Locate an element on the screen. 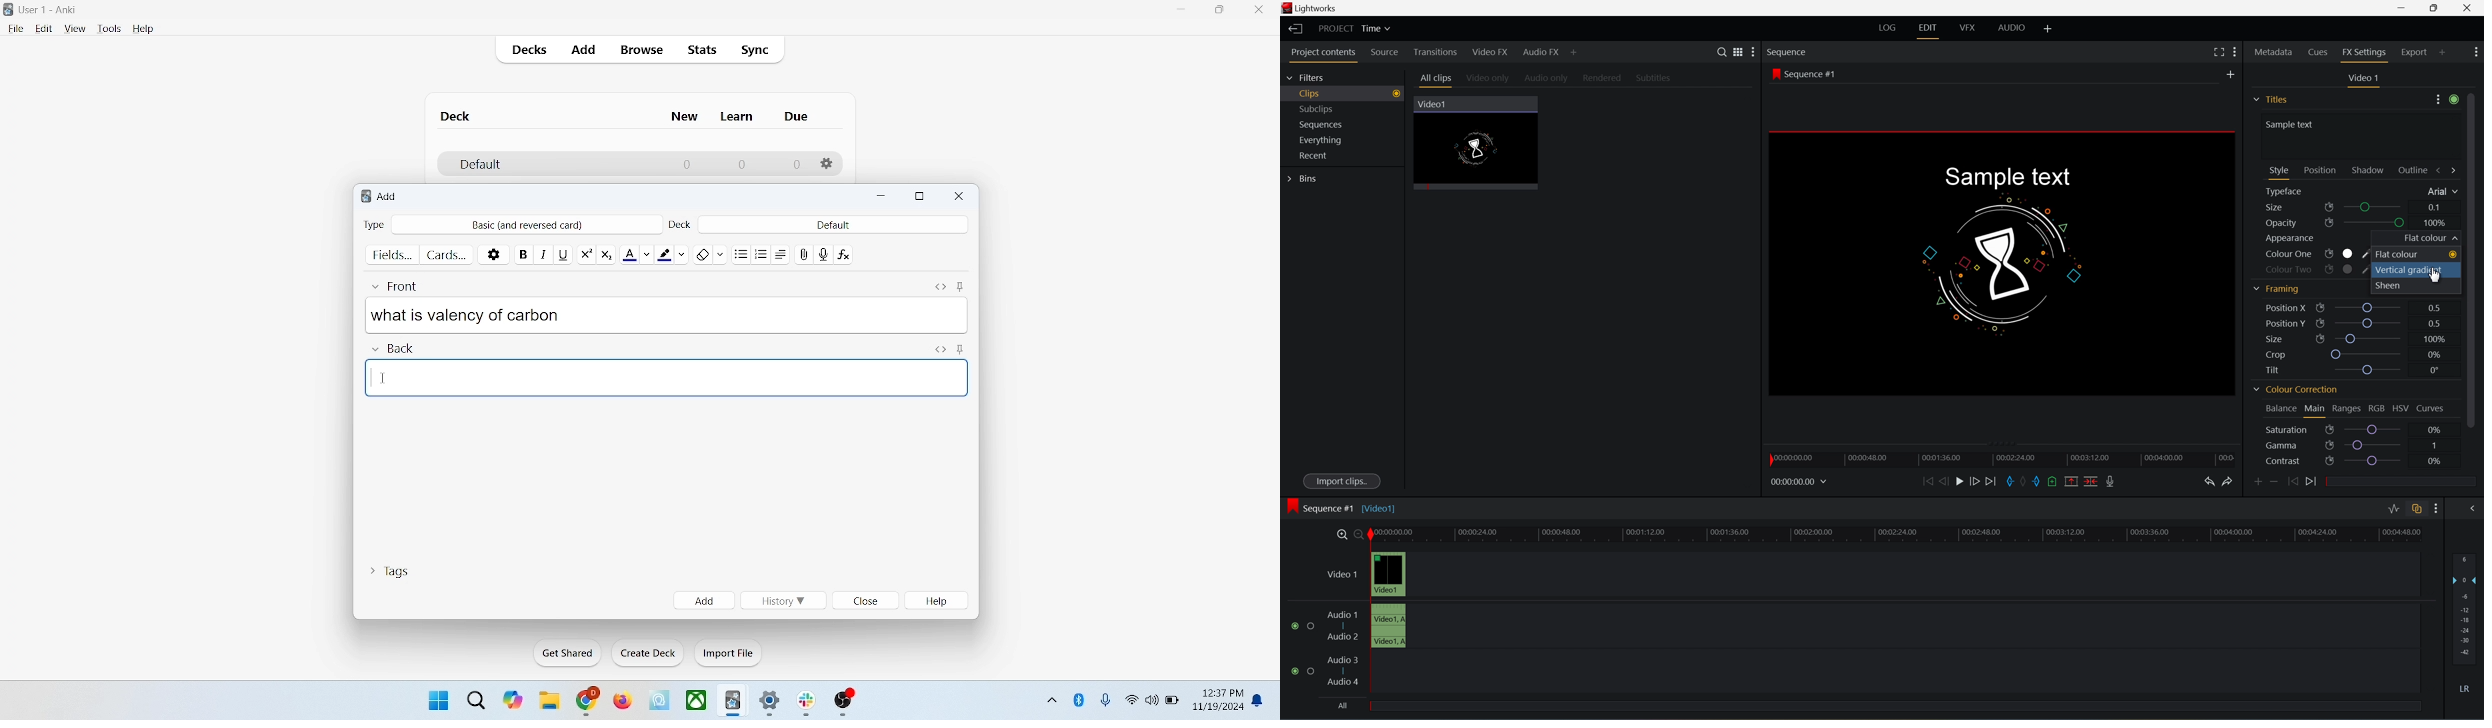 This screenshot has height=728, width=2492. back / forward is located at coordinates (2447, 170).